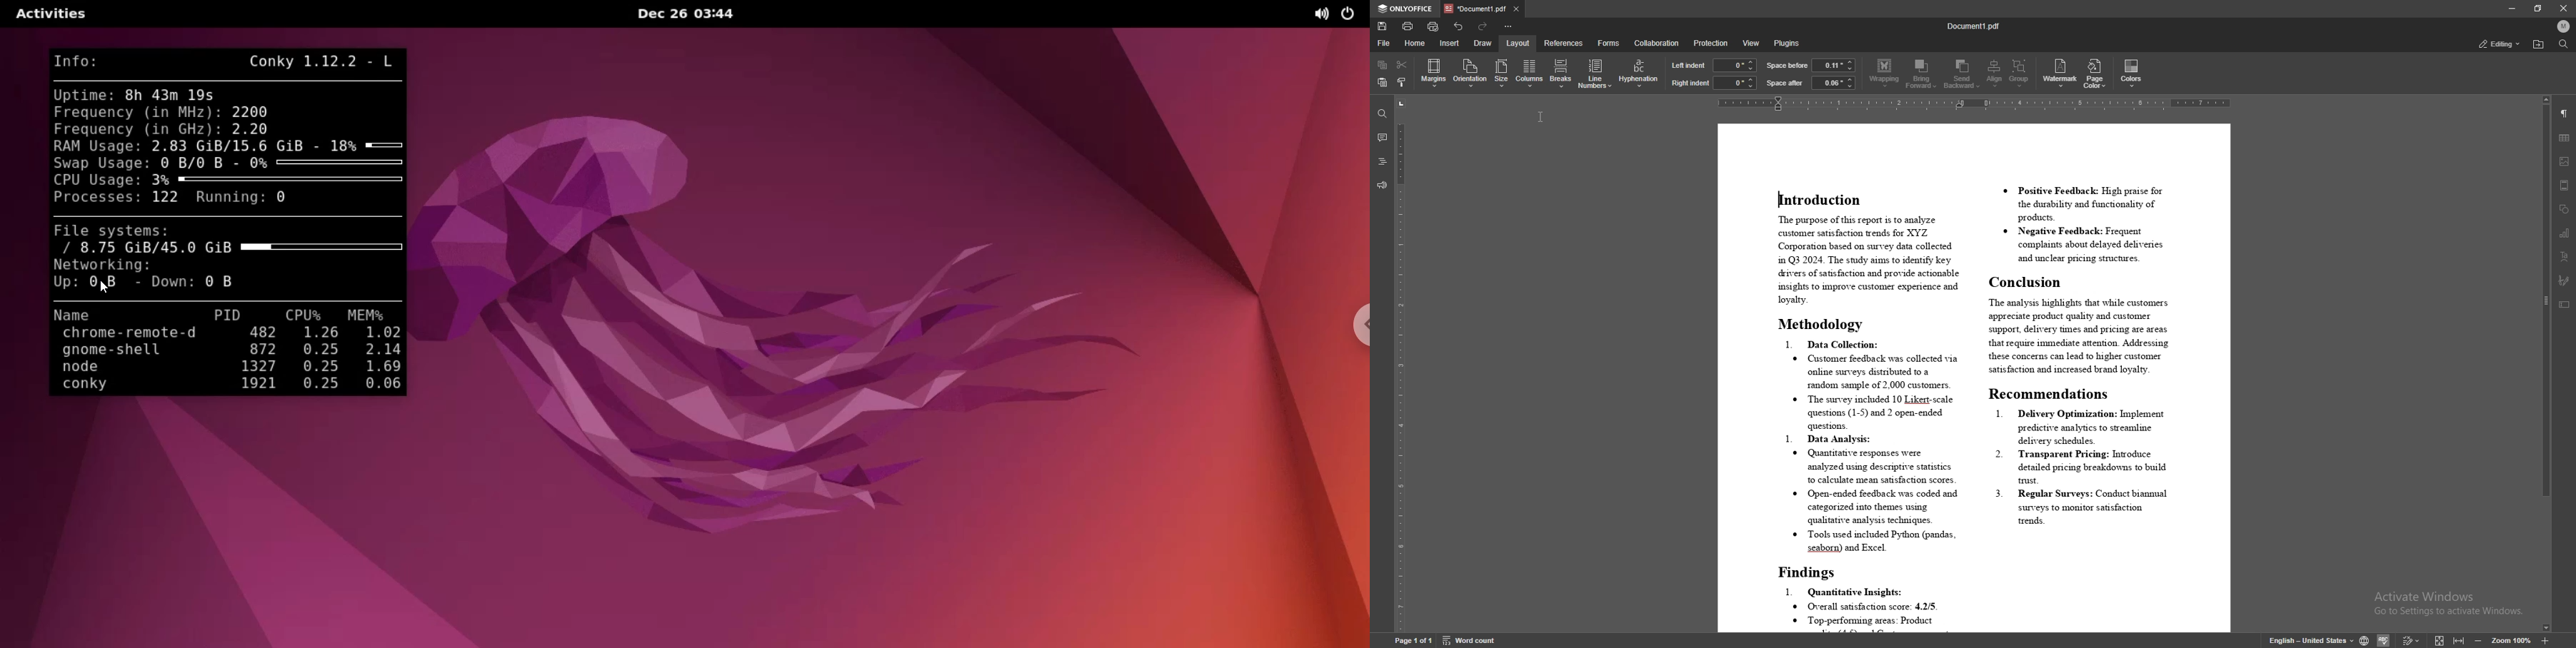 The width and height of the screenshot is (2576, 672). What do you see at coordinates (1382, 114) in the screenshot?
I see `find` at bounding box center [1382, 114].